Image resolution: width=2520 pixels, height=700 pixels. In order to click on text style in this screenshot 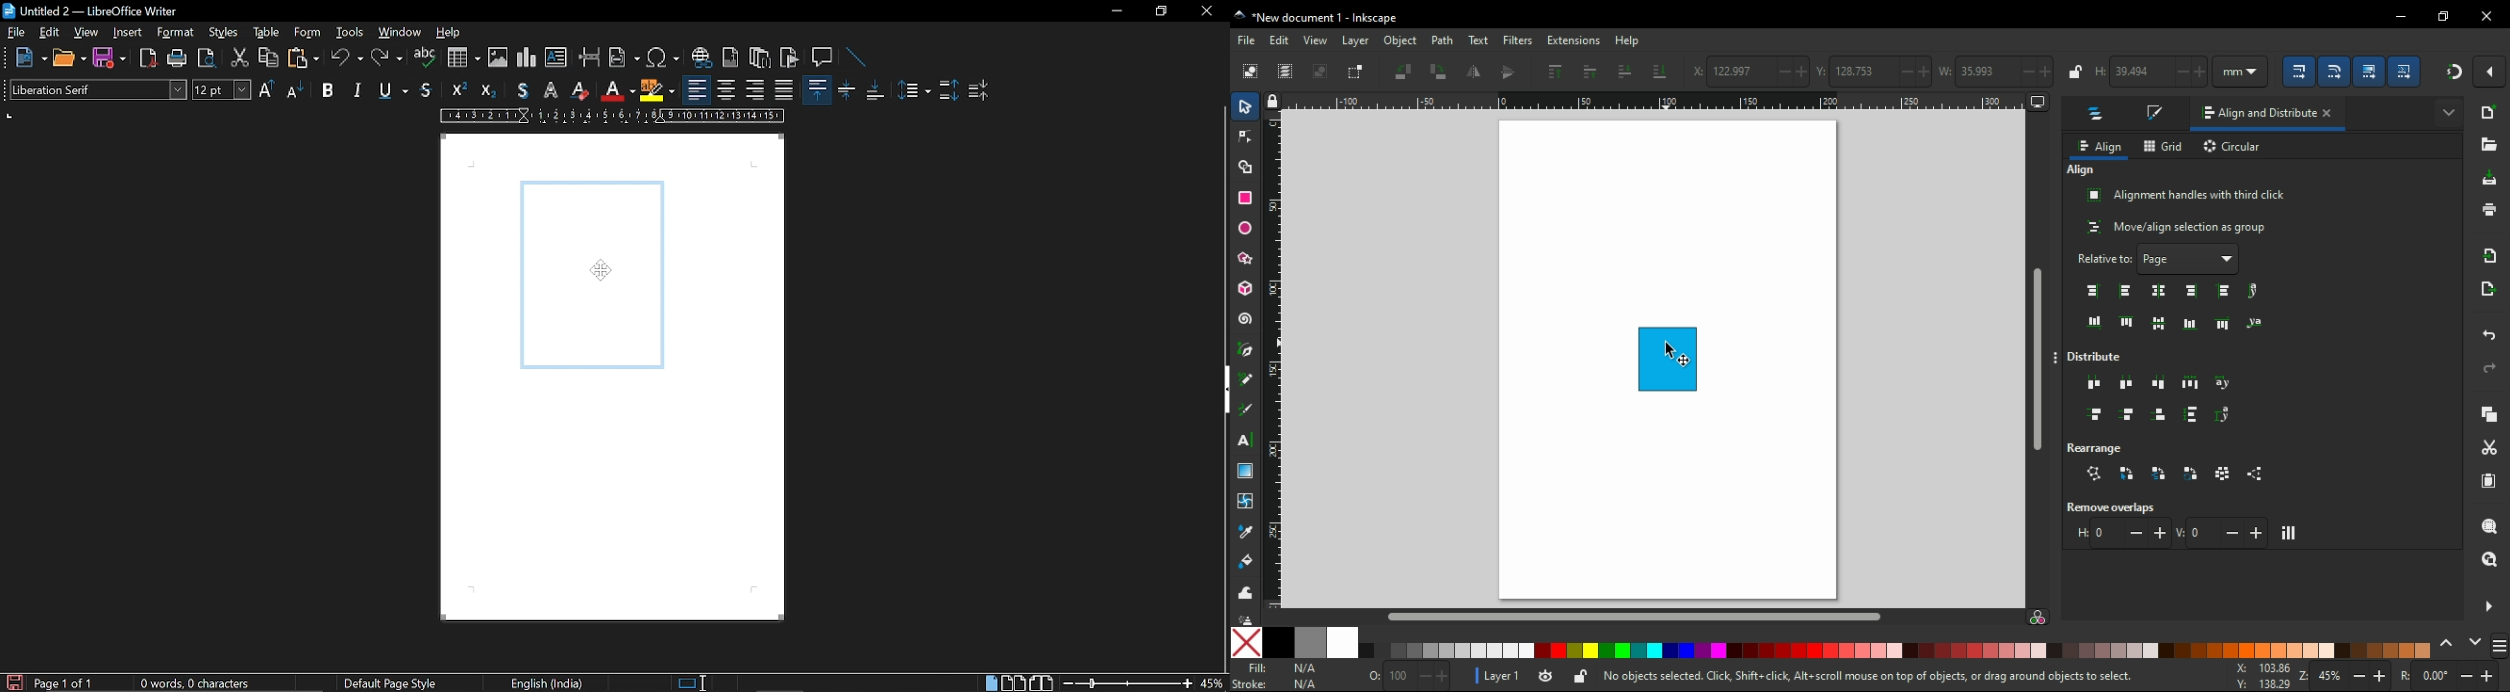, I will do `click(99, 89)`.